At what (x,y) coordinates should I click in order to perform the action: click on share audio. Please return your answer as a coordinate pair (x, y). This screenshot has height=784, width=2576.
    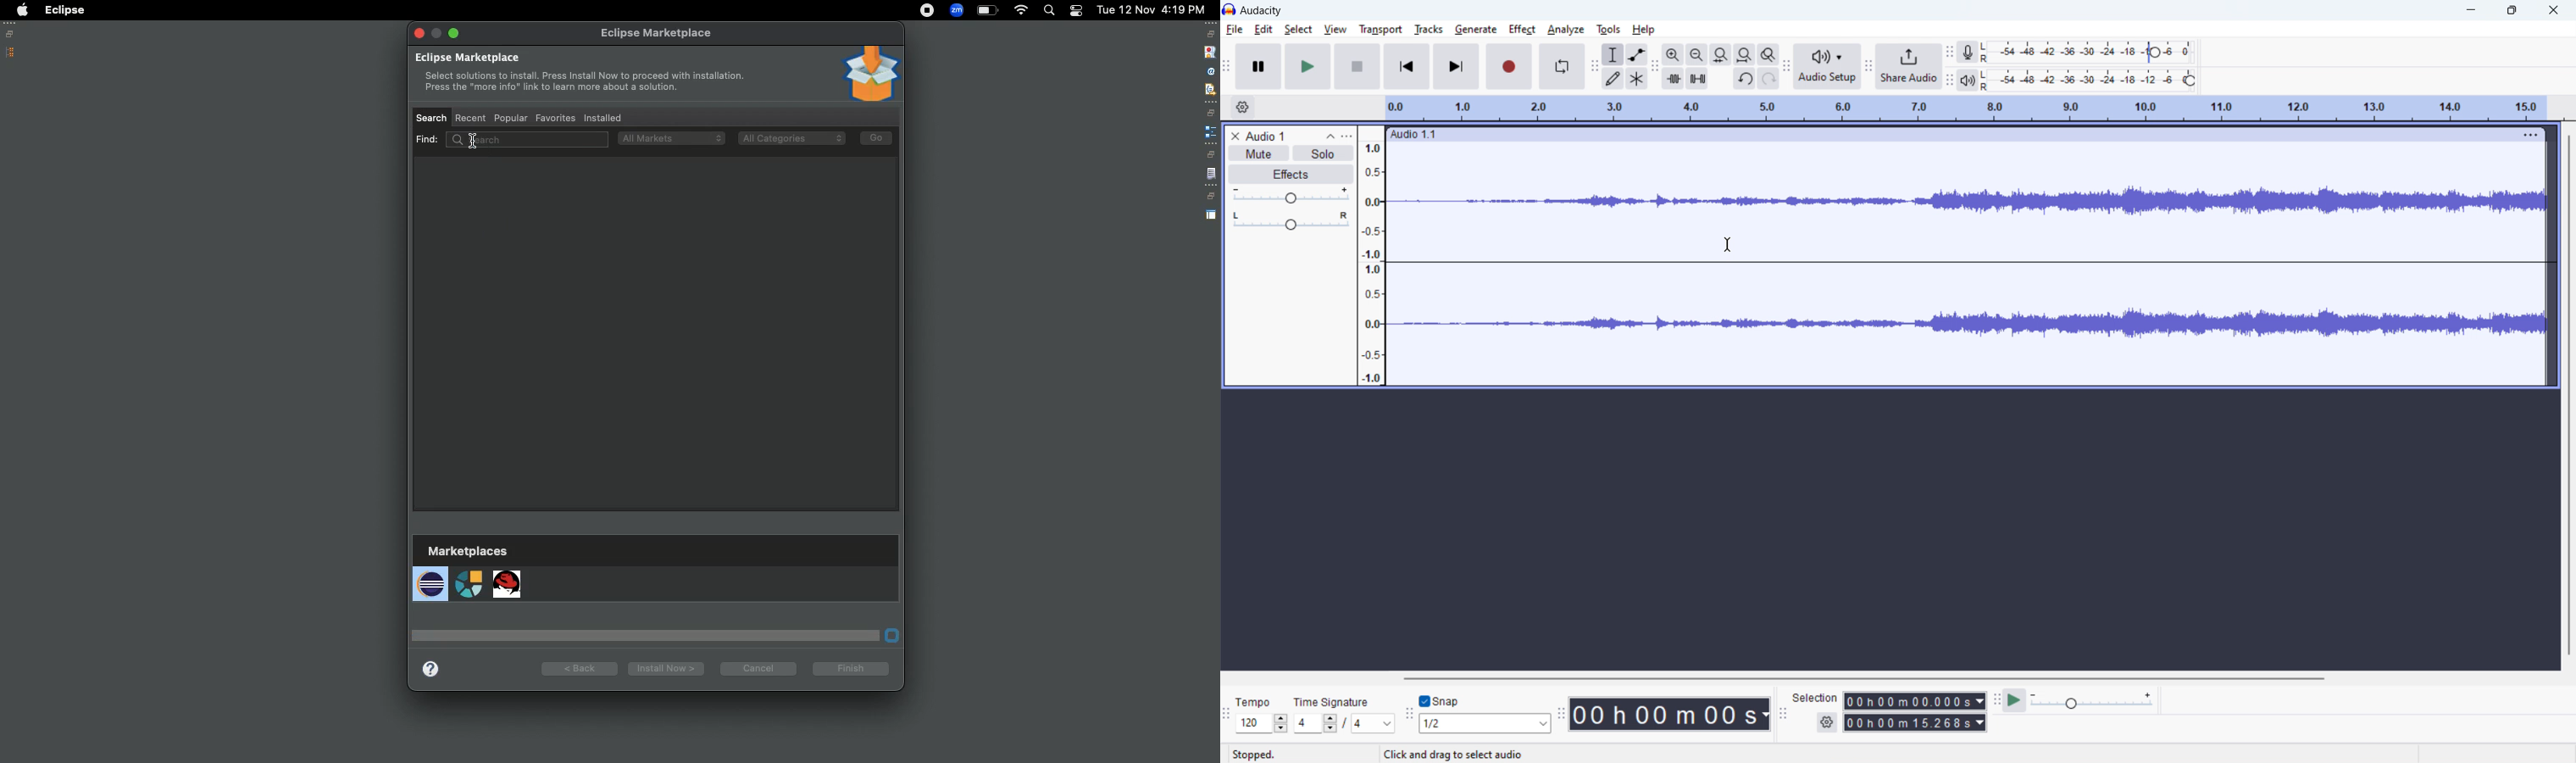
    Looking at the image, I should click on (1909, 66).